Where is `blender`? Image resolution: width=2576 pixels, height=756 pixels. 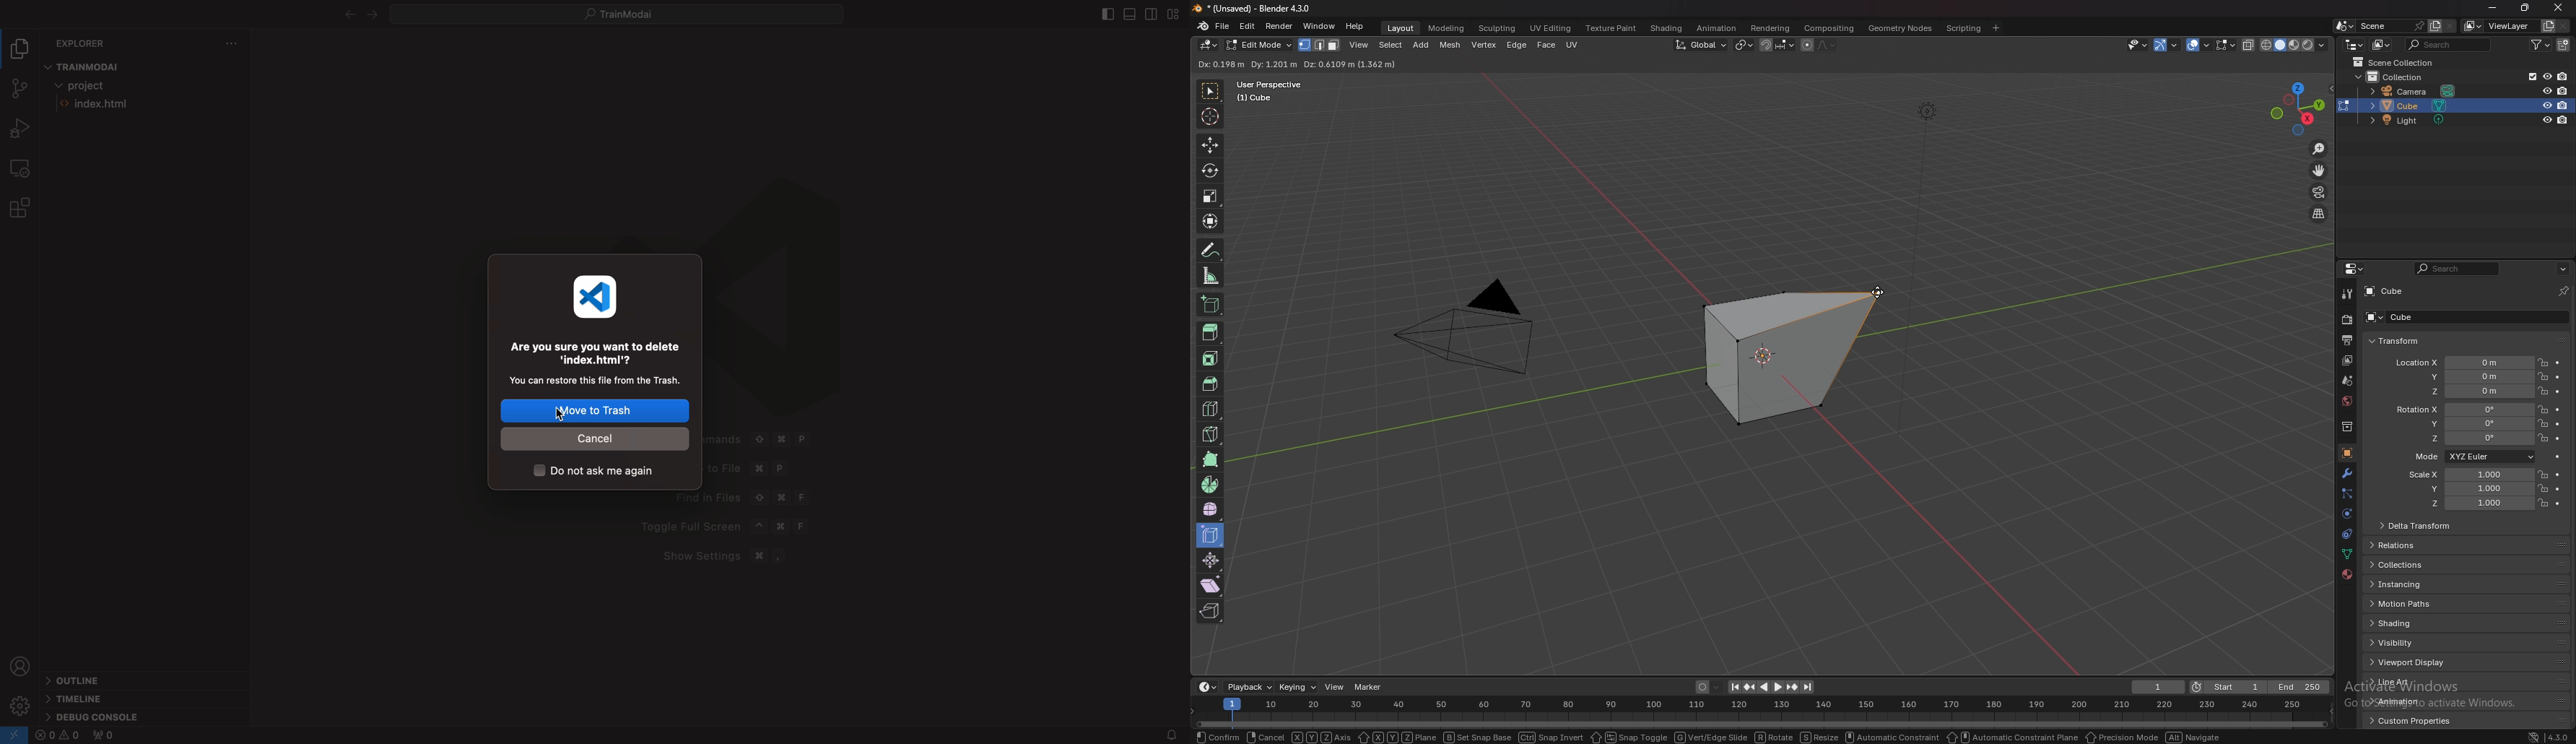 blender is located at coordinates (1201, 26).